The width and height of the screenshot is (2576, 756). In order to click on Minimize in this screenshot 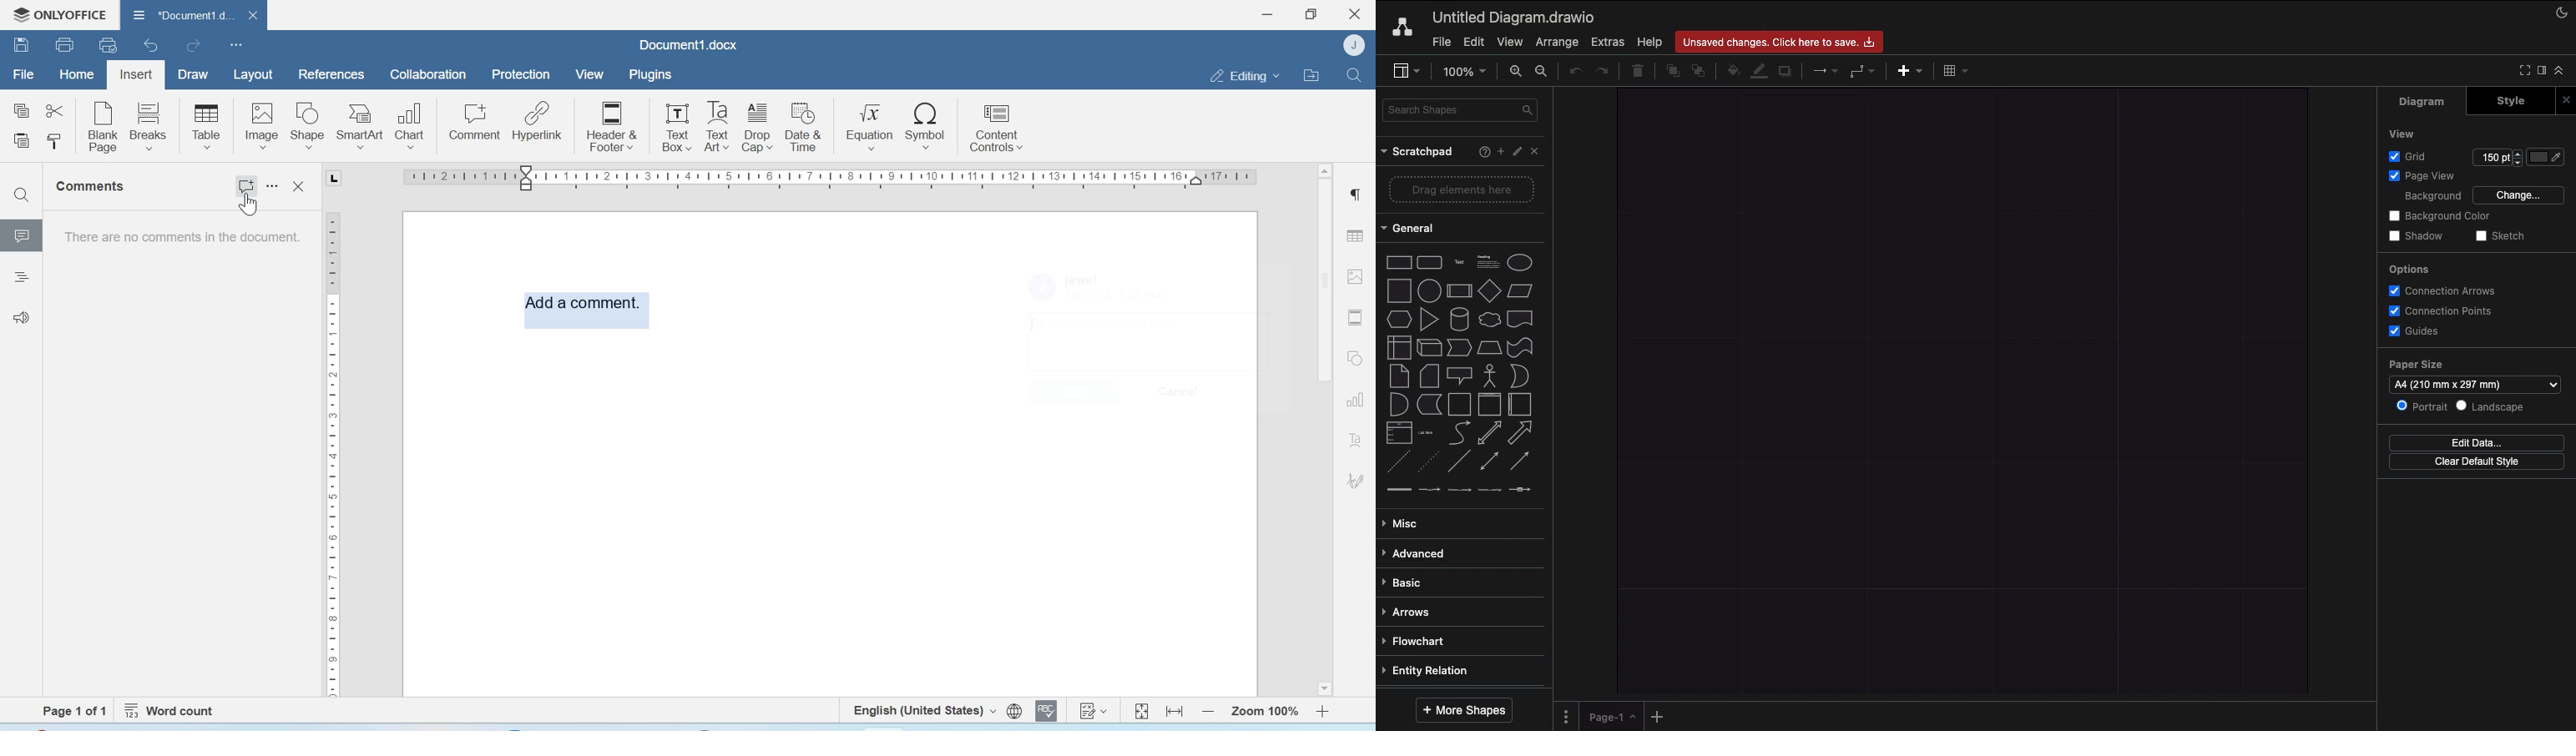, I will do `click(1270, 14)`.